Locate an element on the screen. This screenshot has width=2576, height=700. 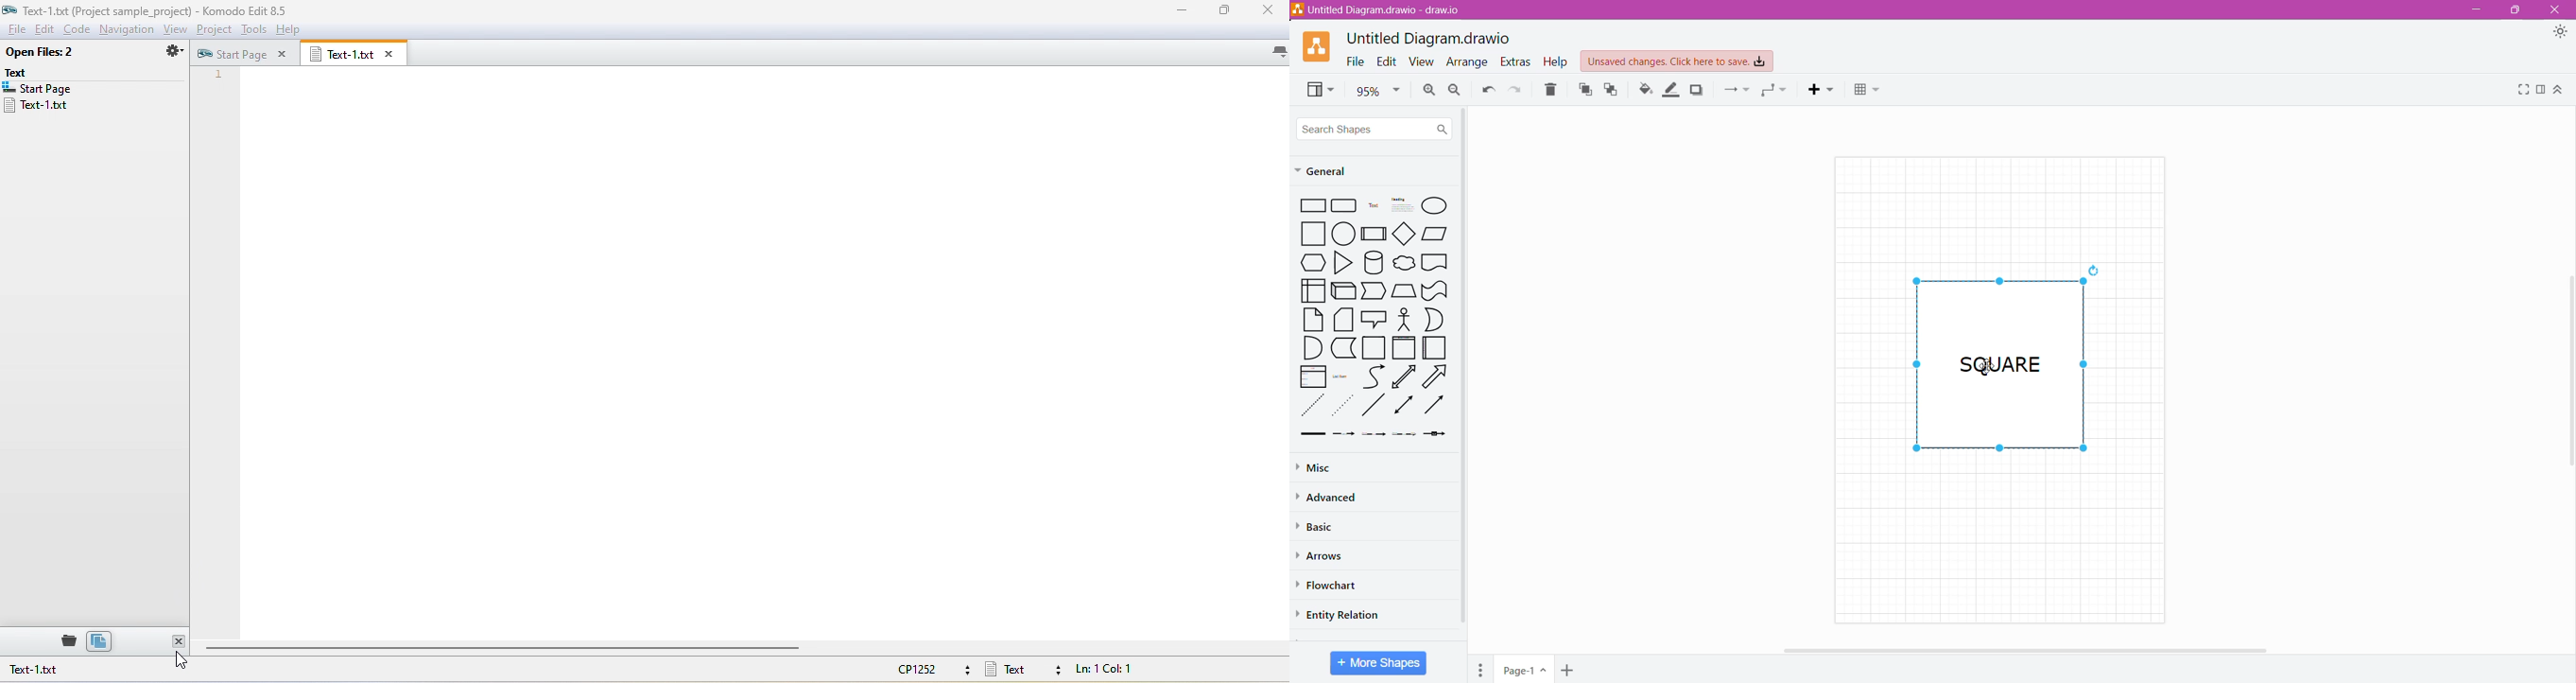
Curved Line  is located at coordinates (1373, 377).